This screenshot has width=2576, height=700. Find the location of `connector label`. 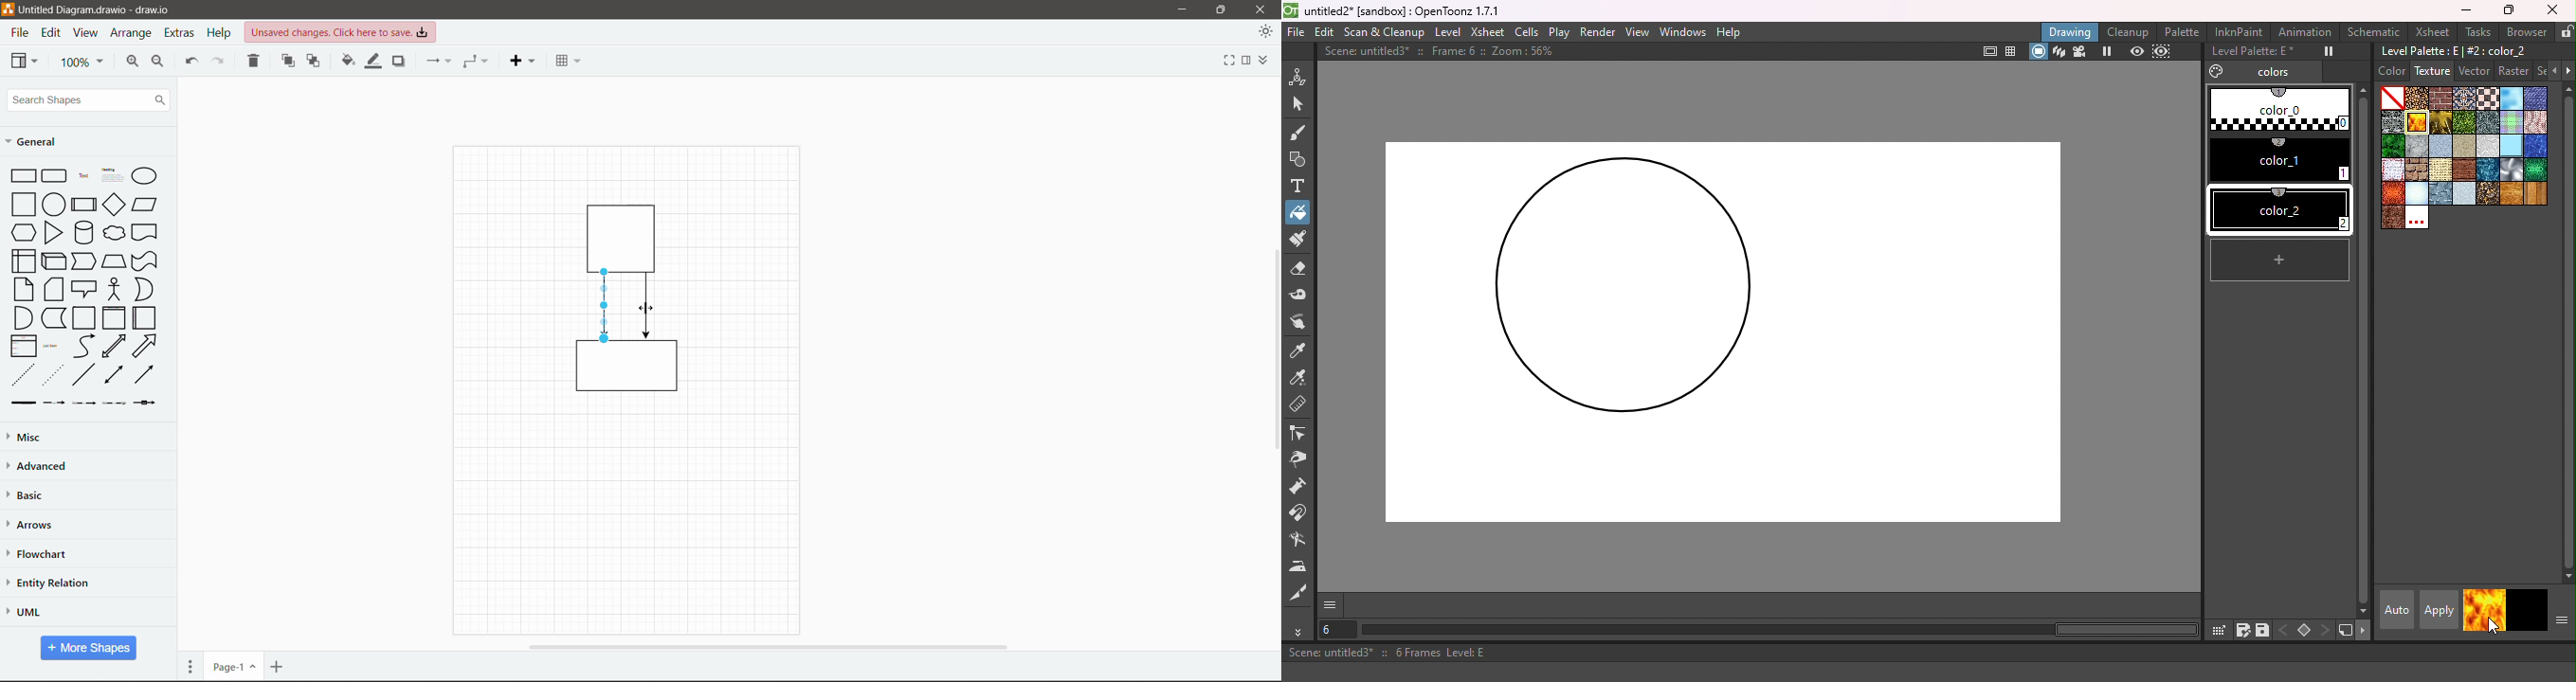

connector label is located at coordinates (54, 402).